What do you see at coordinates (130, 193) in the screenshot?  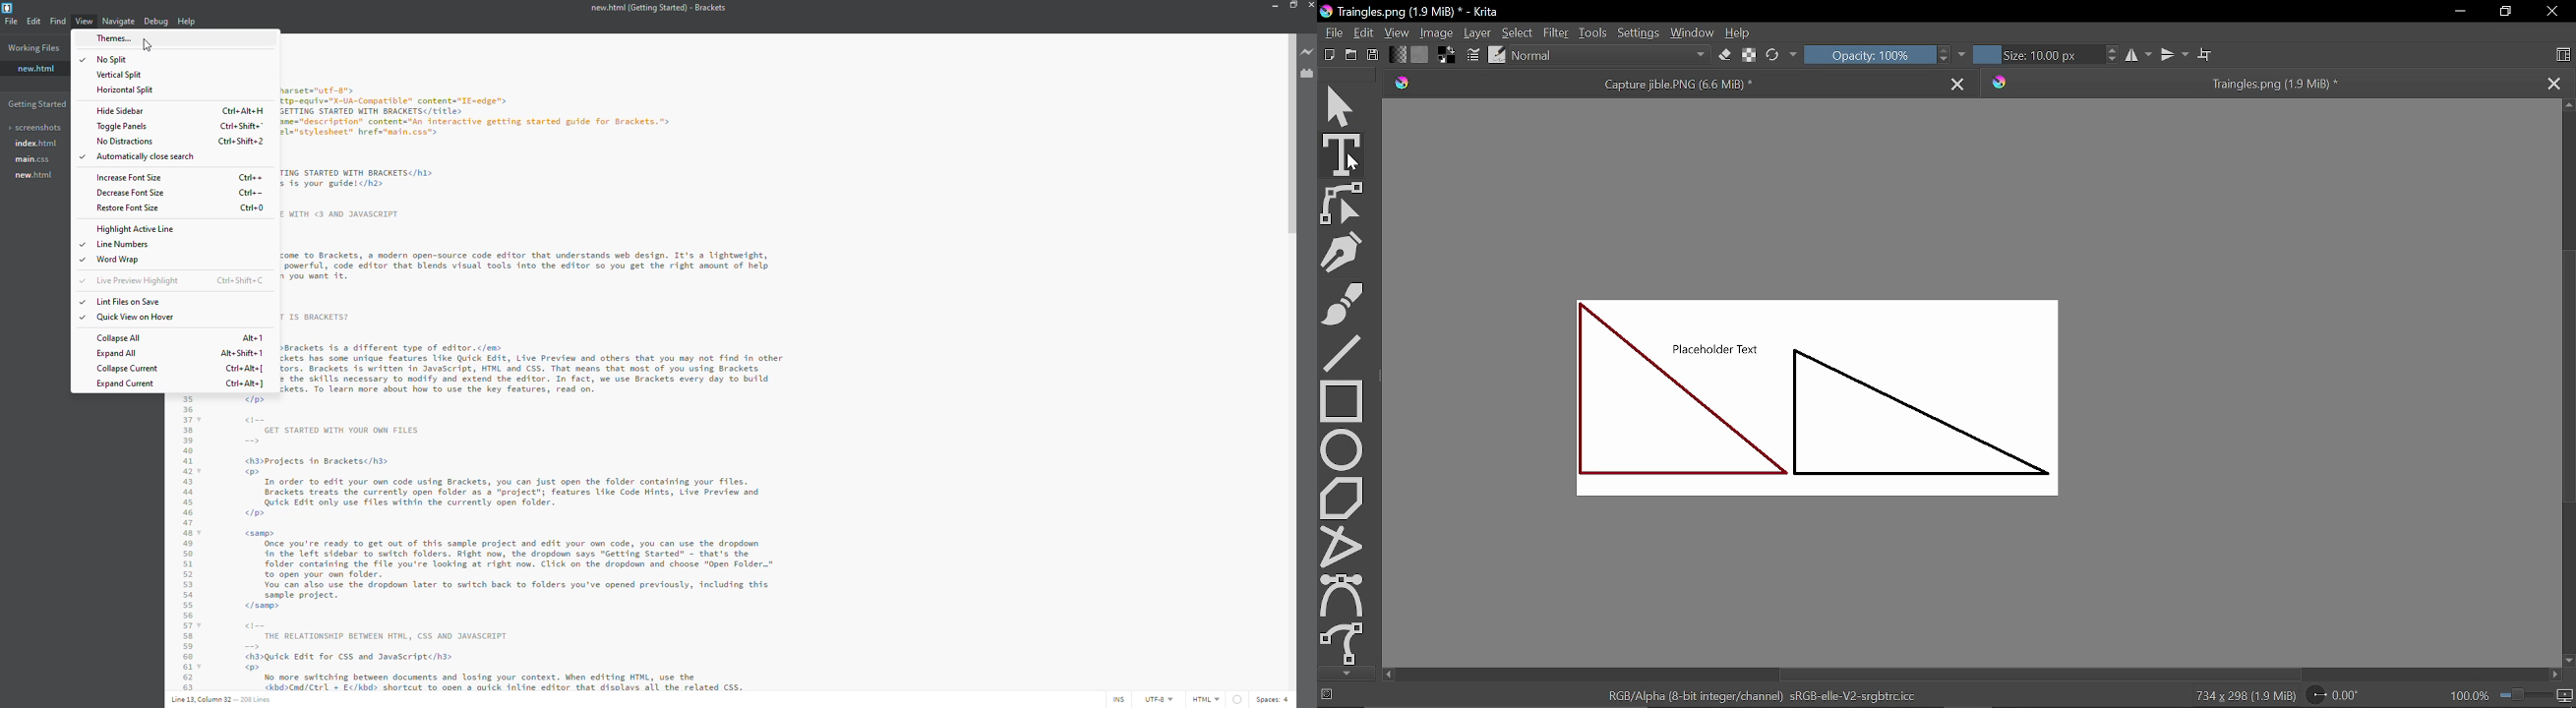 I see `decrease font size` at bounding box center [130, 193].